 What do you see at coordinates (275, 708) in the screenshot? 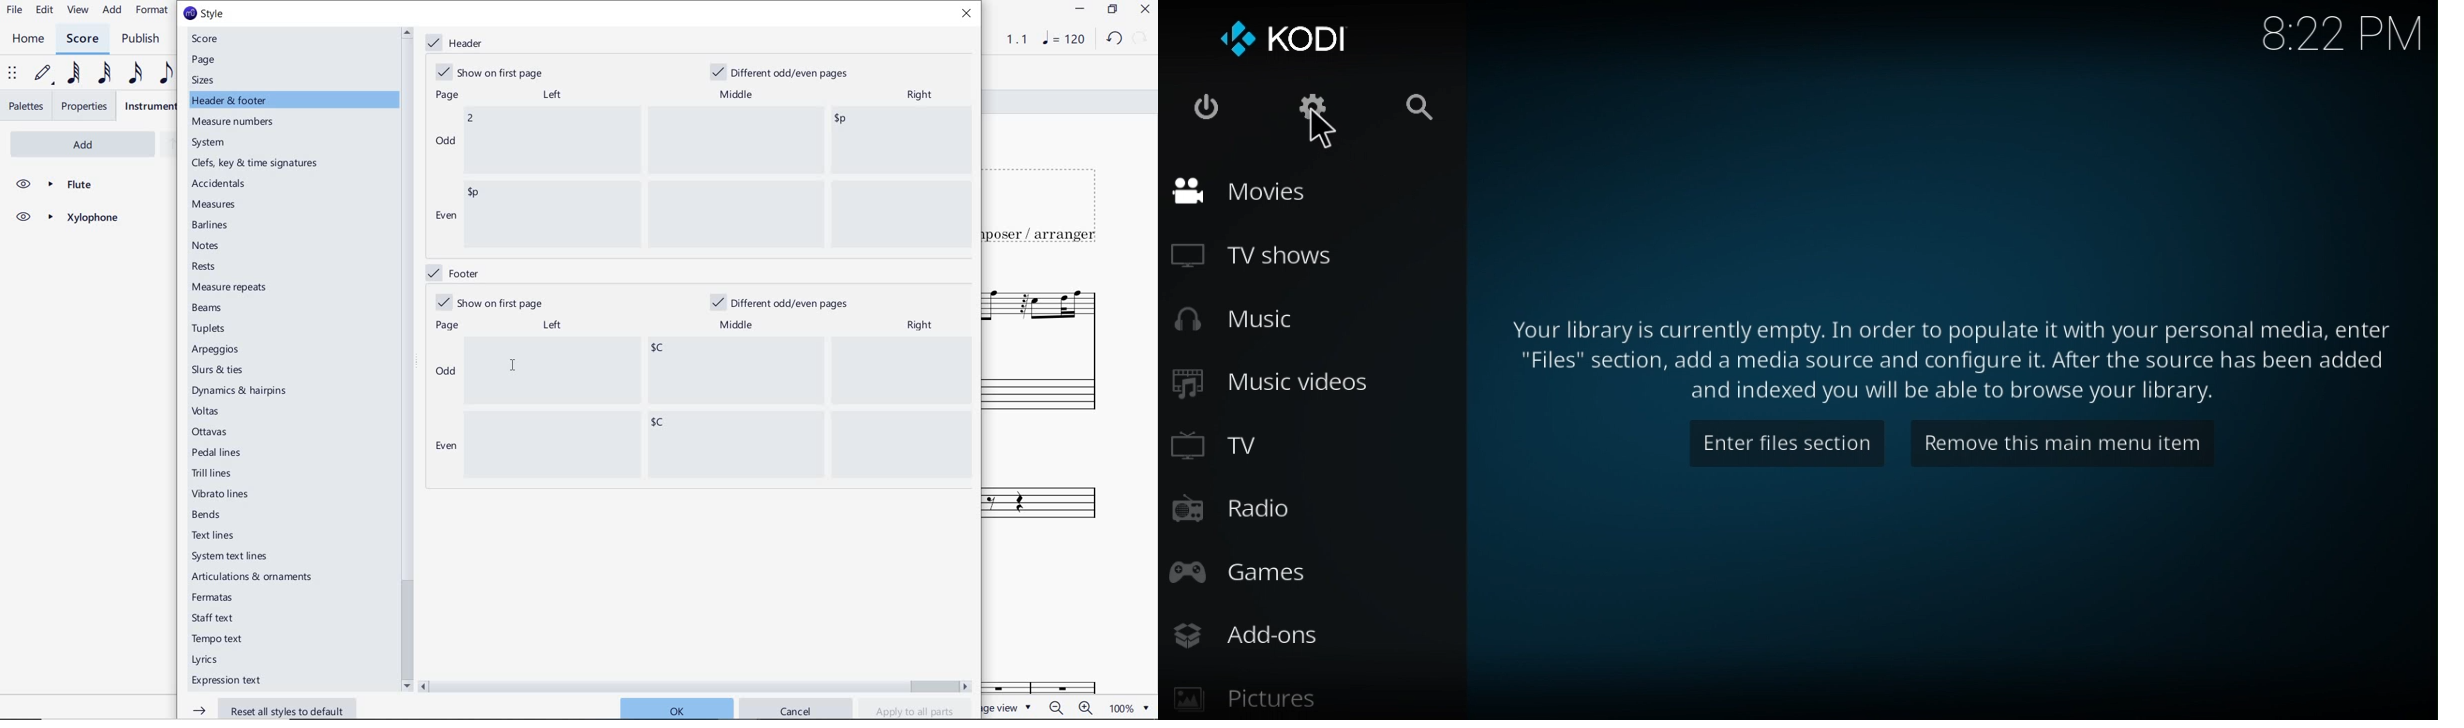
I see `reset all styles to default` at bounding box center [275, 708].